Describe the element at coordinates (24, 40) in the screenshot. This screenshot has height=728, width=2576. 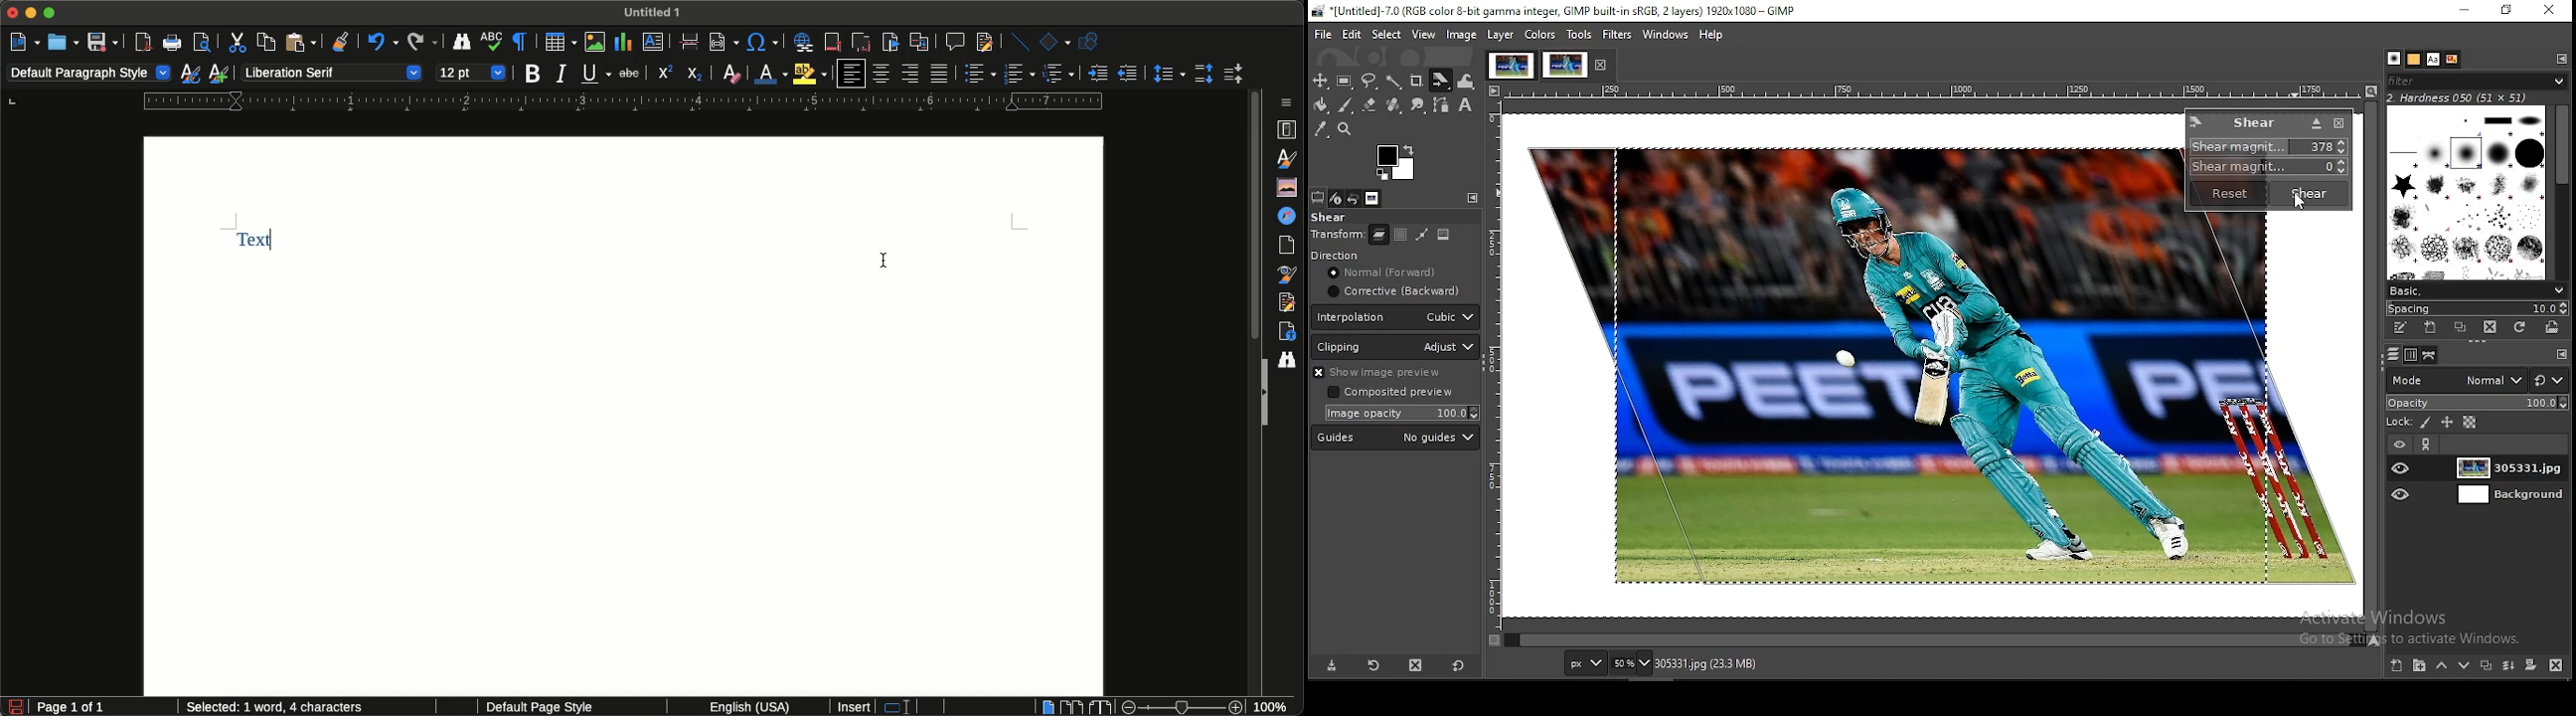
I see `New` at that location.